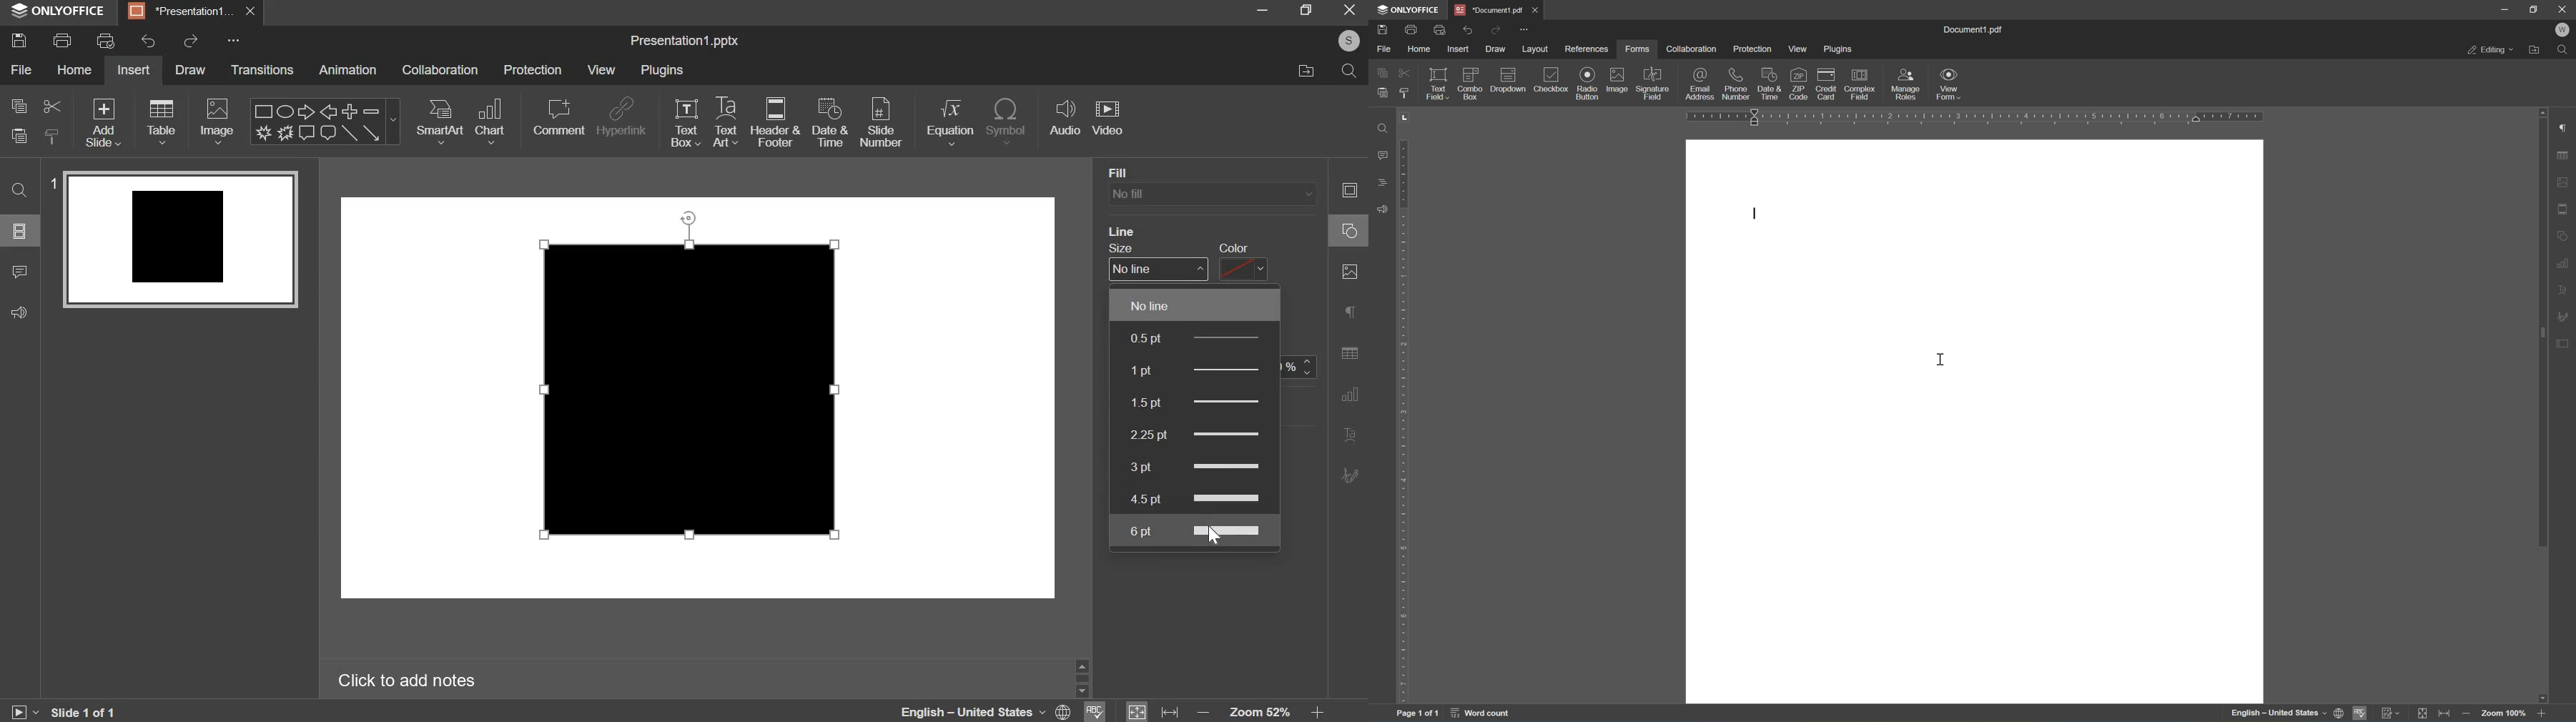 The height and width of the screenshot is (728, 2576). Describe the element at coordinates (260, 110) in the screenshot. I see `Square` at that location.